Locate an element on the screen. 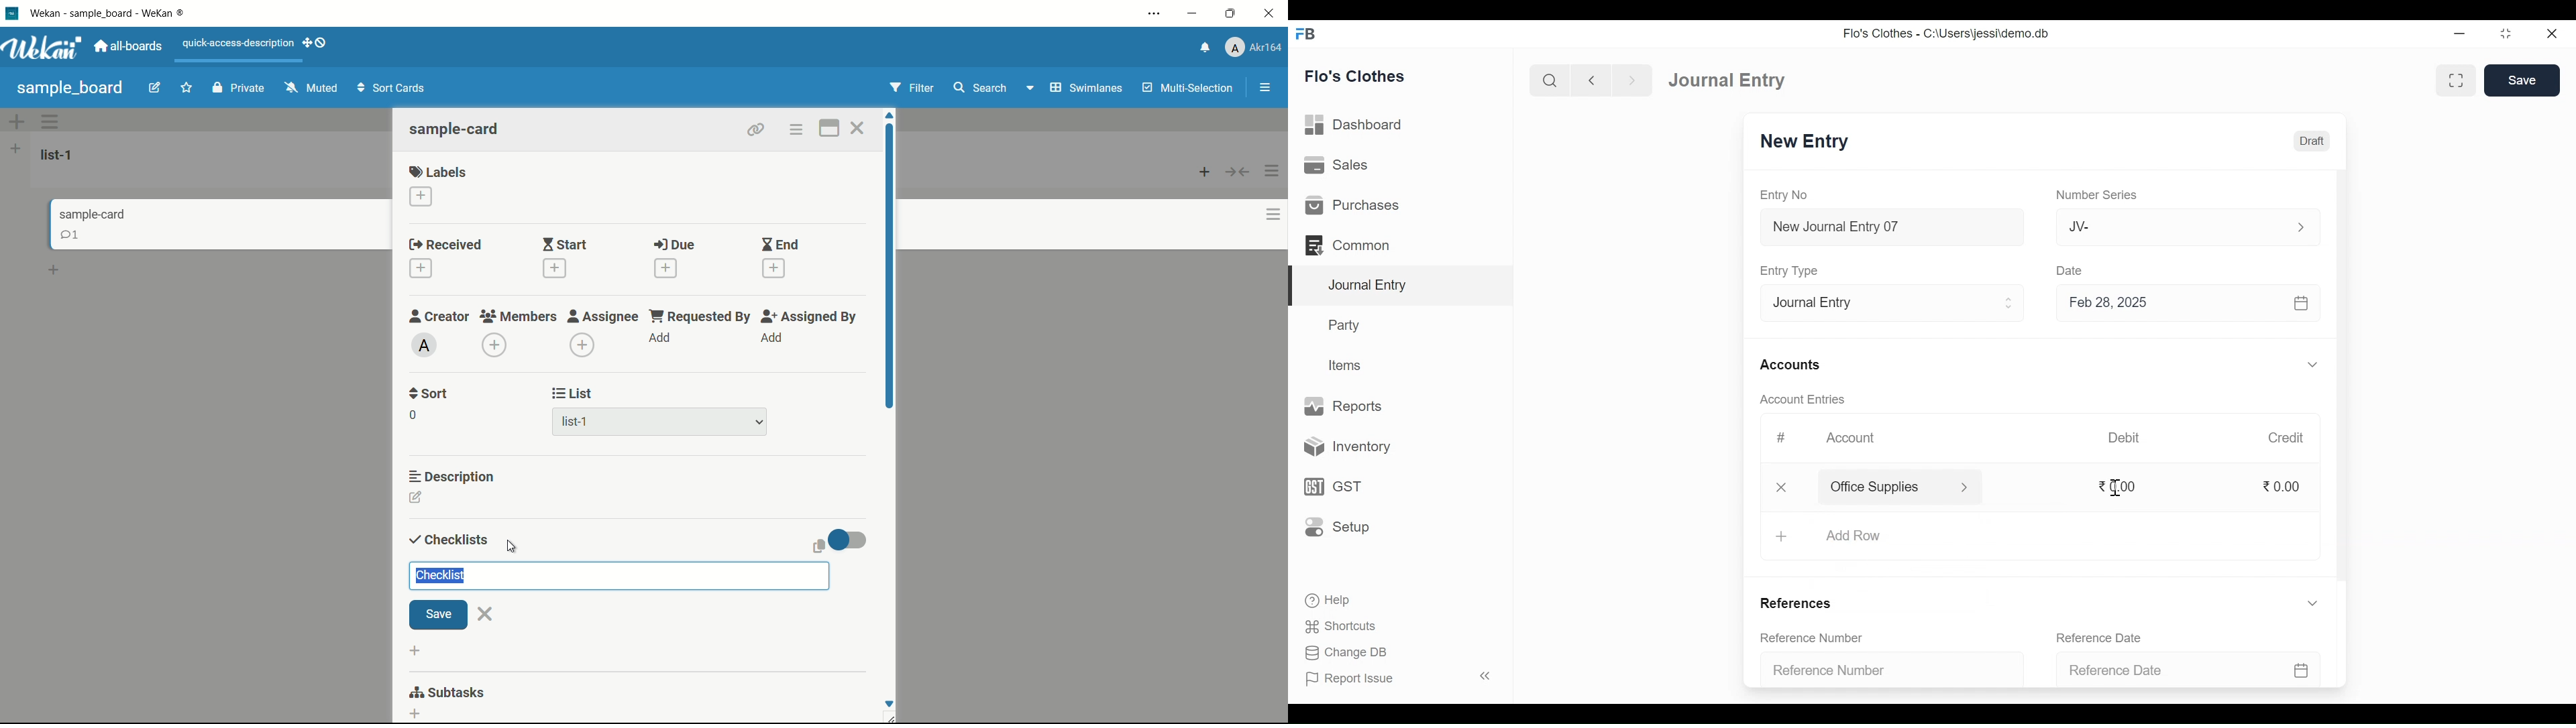 This screenshot has width=2576, height=728. Inventory is located at coordinates (1342, 448).